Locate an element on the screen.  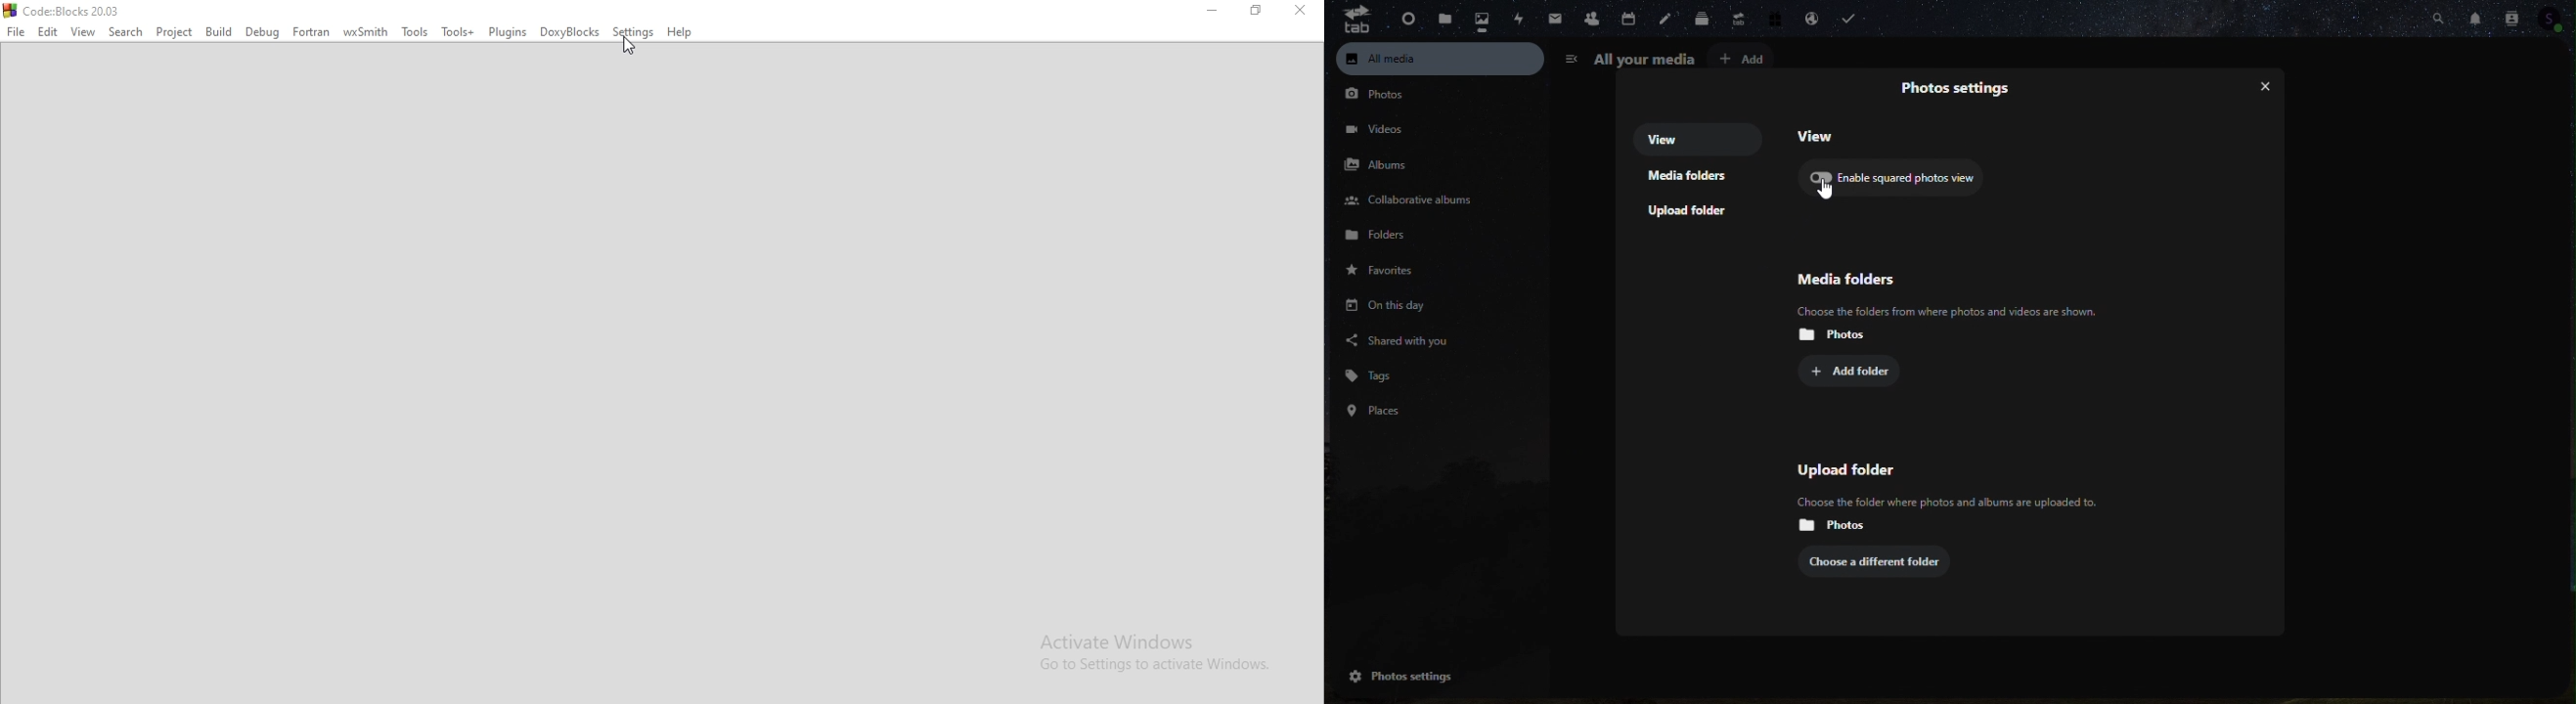
Debug is located at coordinates (261, 33).